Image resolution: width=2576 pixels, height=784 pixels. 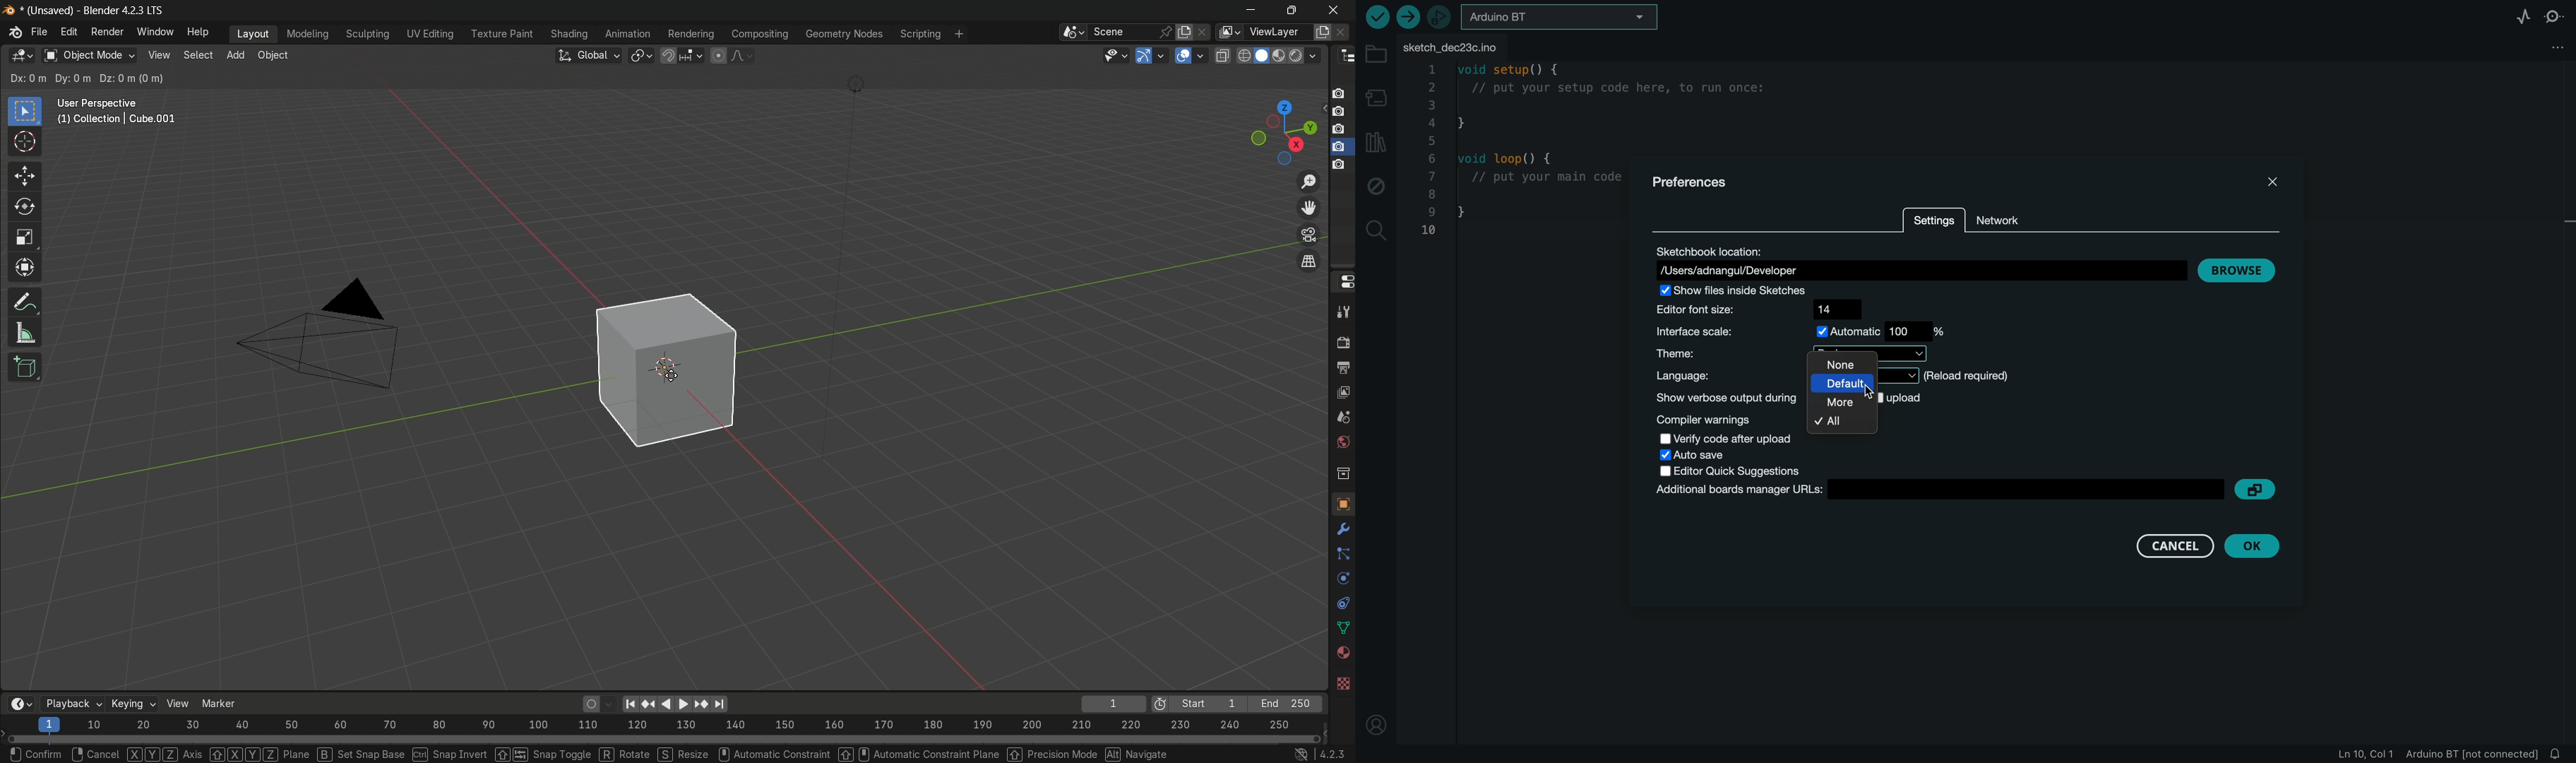 I want to click on gizmos, so click(x=1163, y=55).